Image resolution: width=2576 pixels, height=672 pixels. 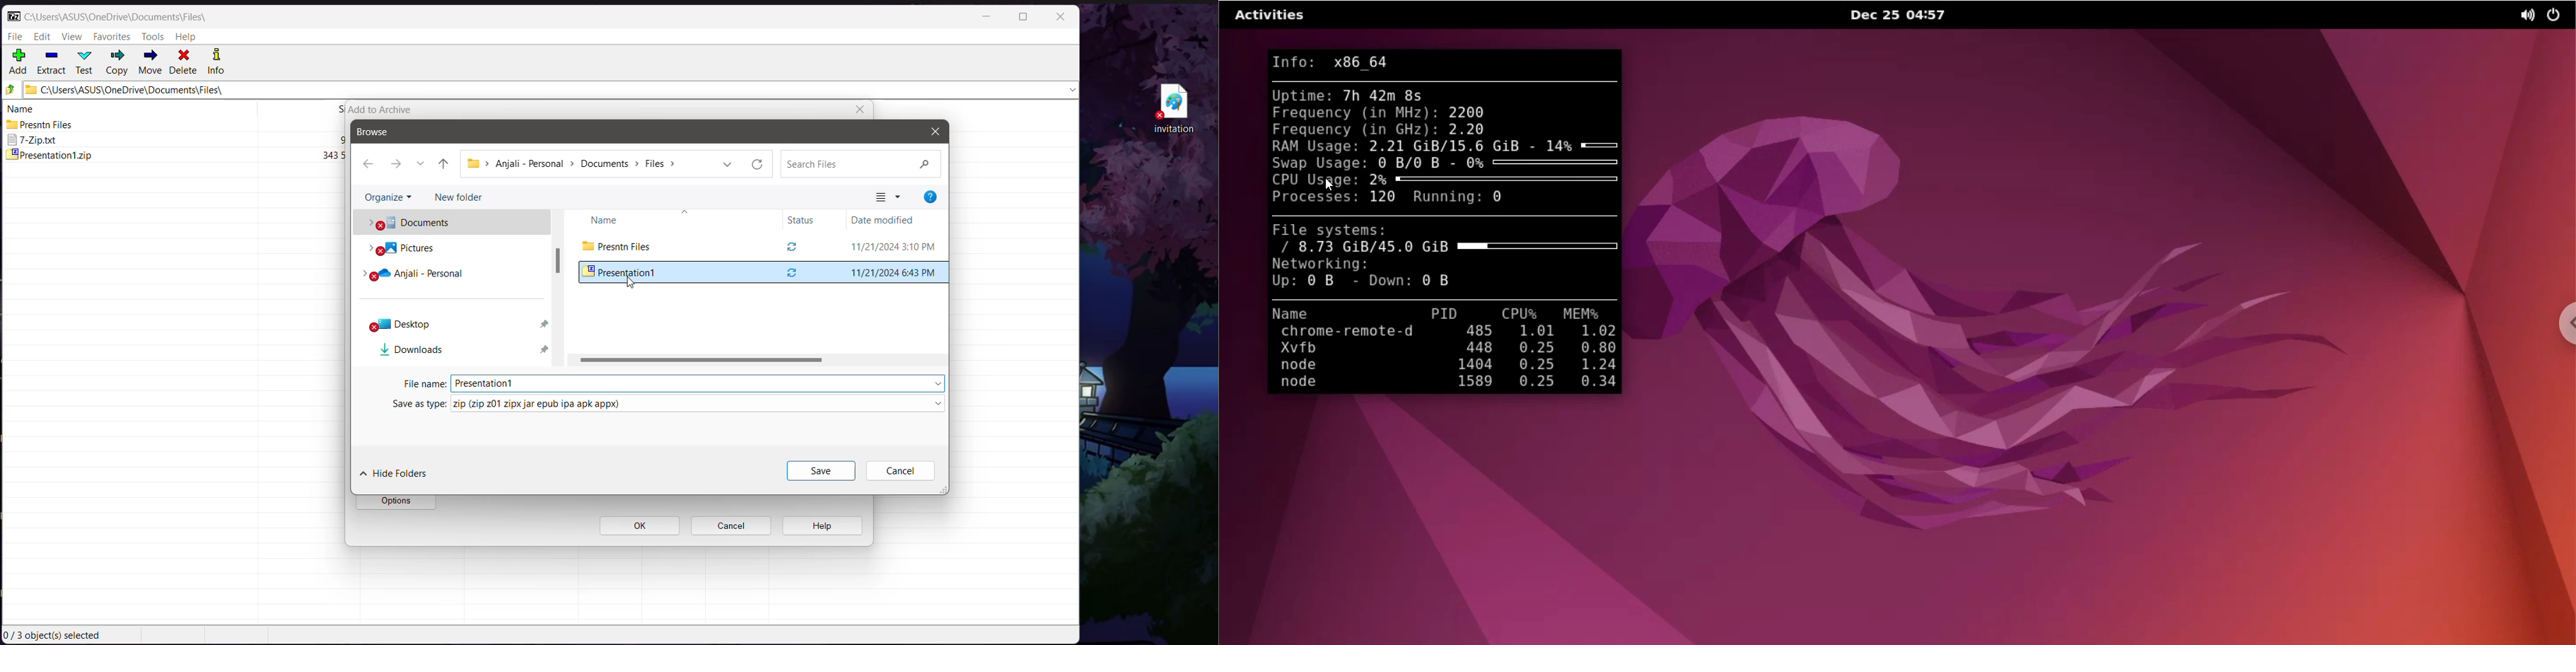 I want to click on Current path, so click(x=581, y=163).